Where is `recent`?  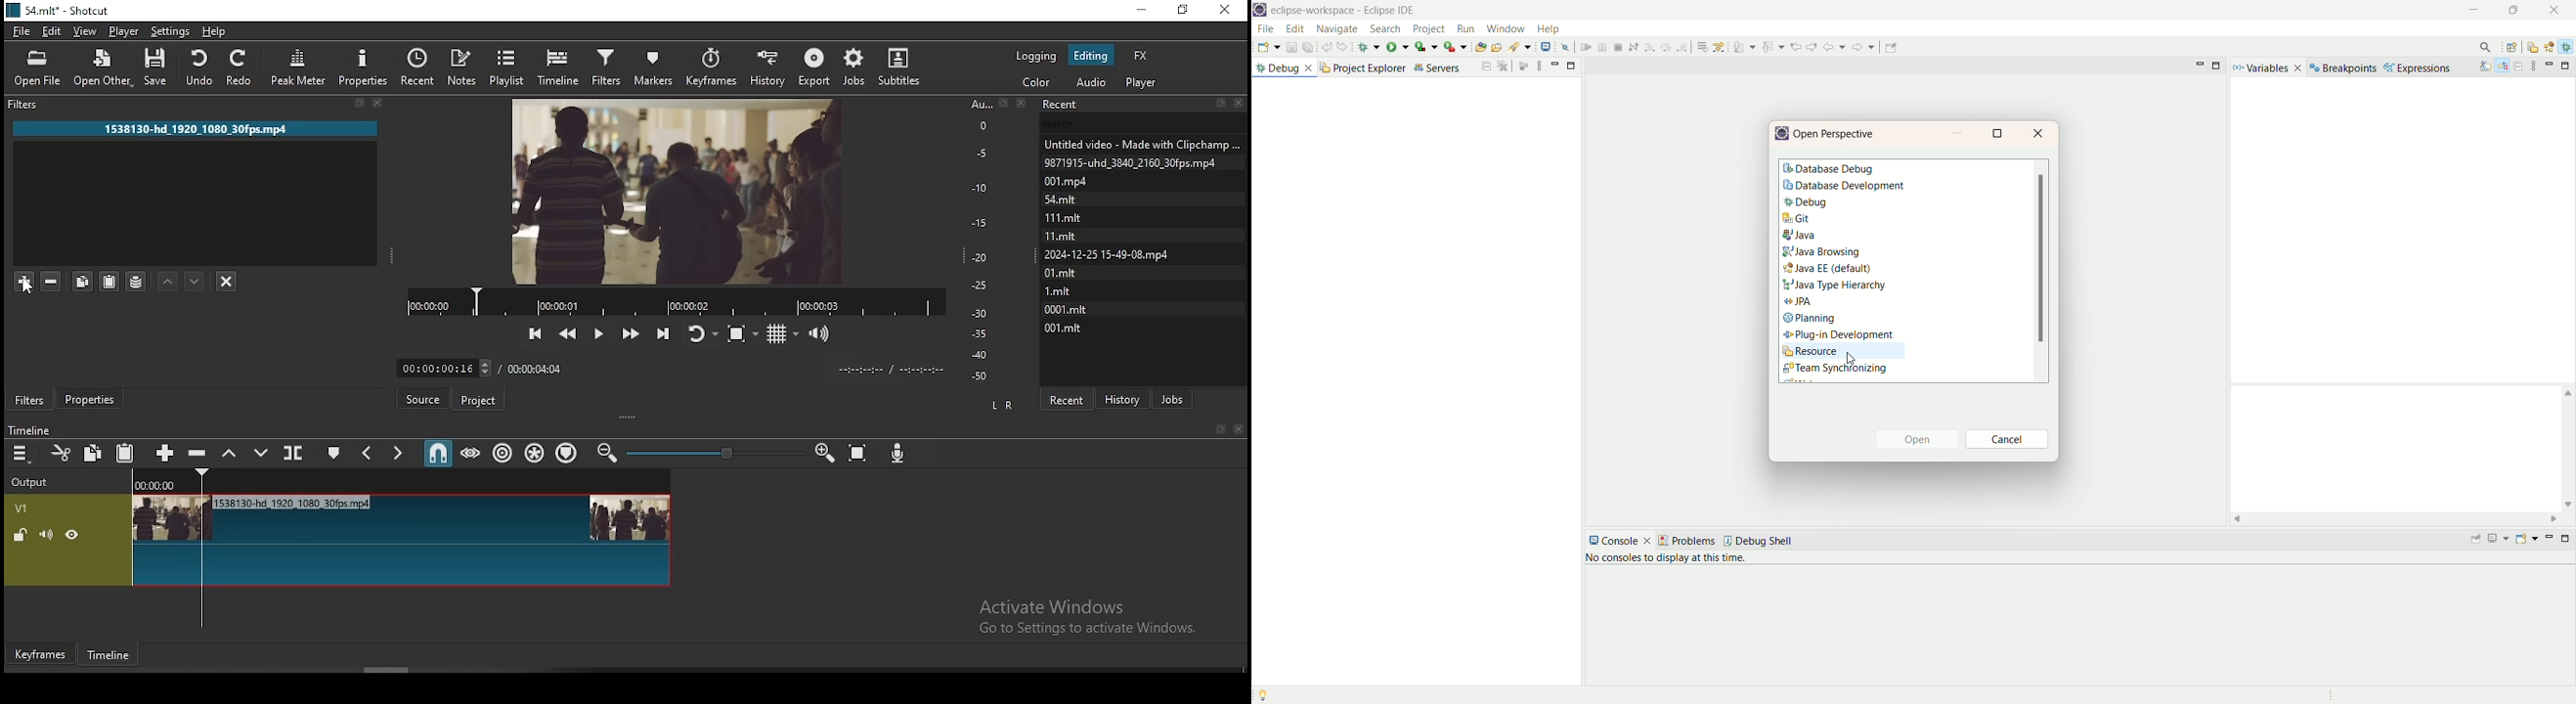
recent is located at coordinates (1066, 399).